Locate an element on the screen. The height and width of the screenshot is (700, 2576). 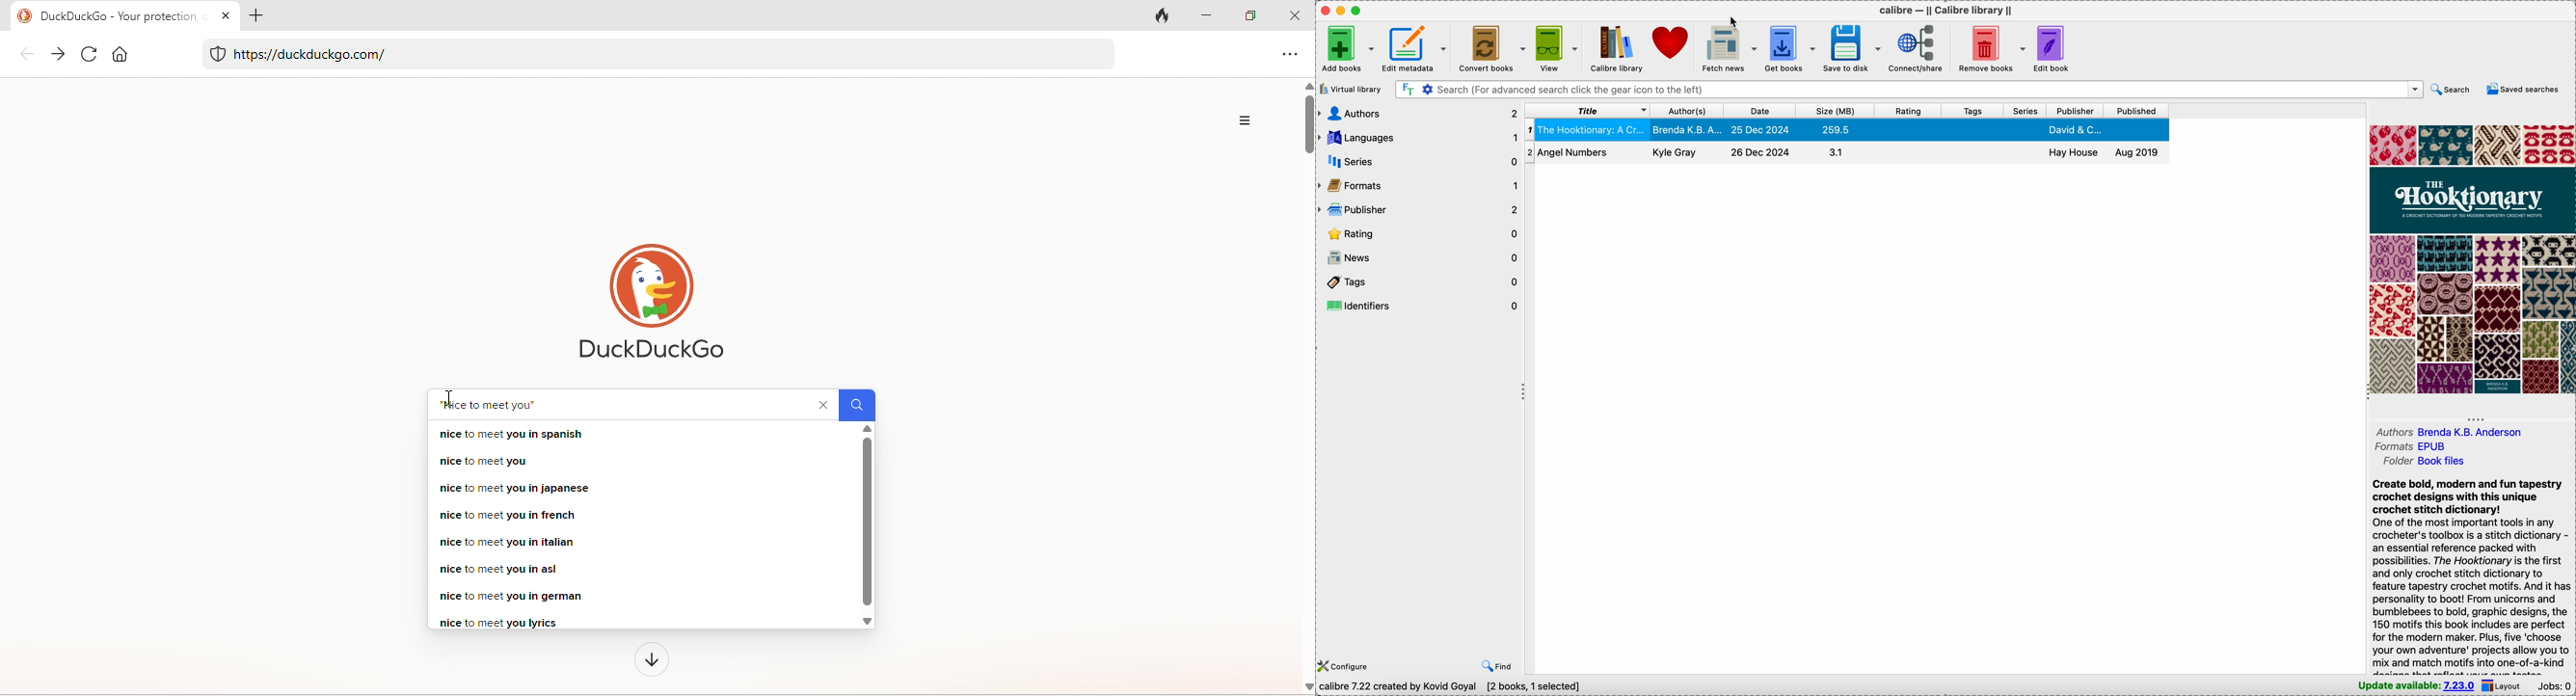
publisher is located at coordinates (2075, 111).